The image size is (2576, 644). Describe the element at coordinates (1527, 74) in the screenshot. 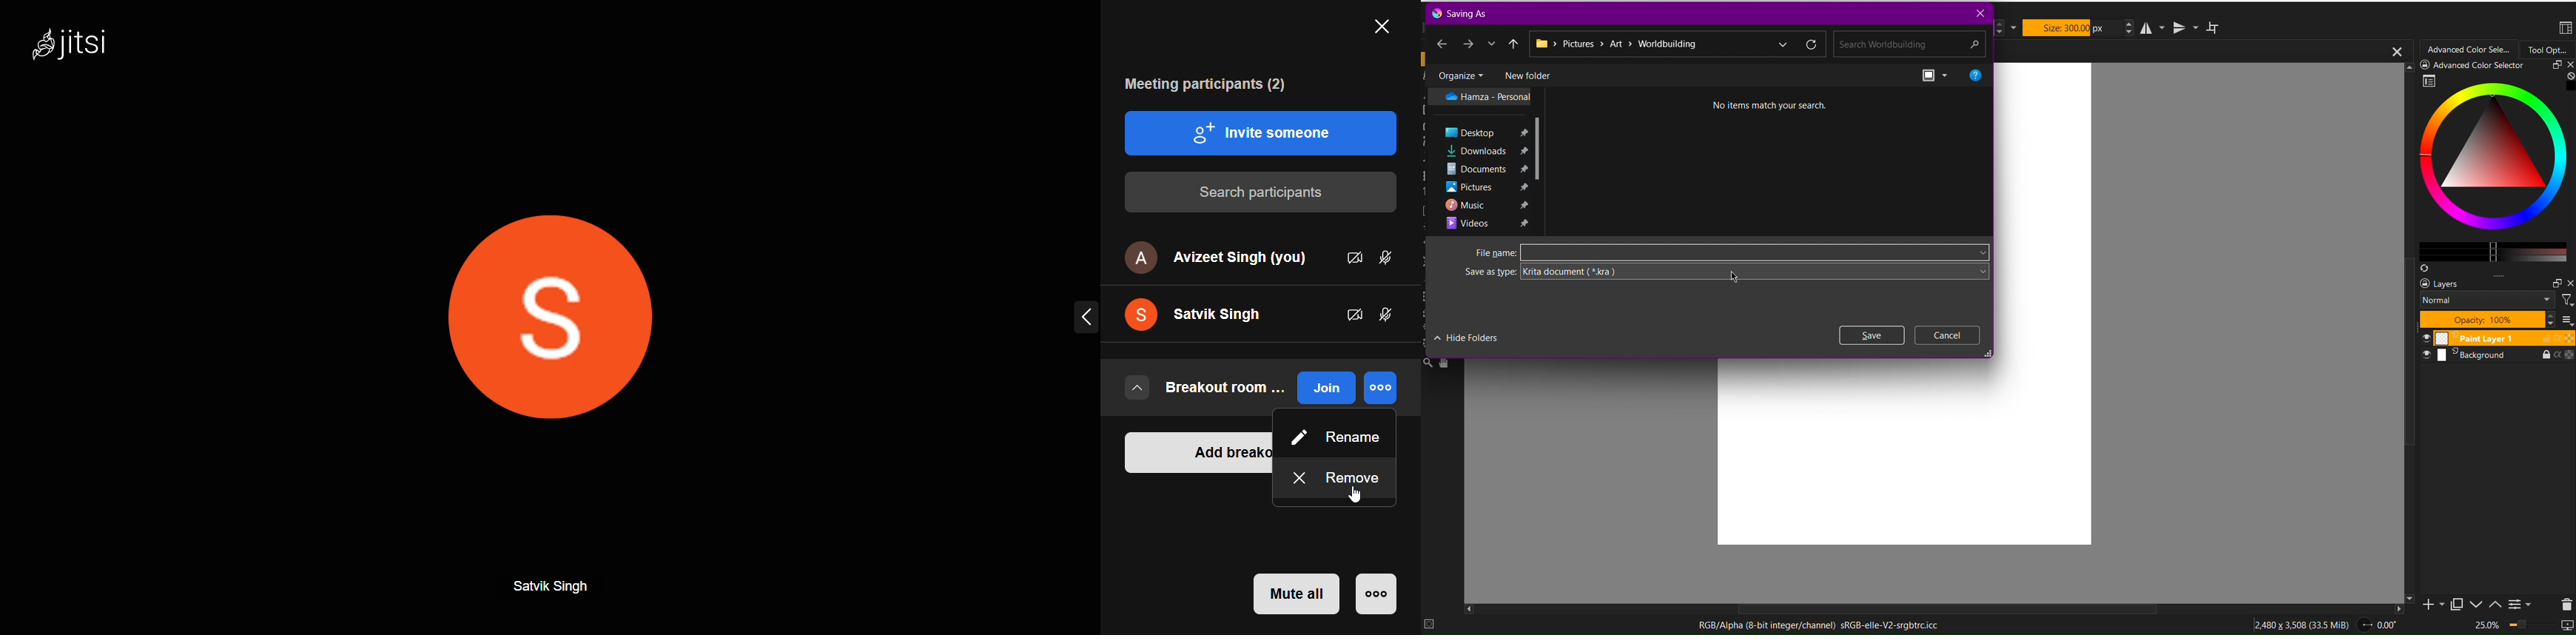

I see `New Folder` at that location.